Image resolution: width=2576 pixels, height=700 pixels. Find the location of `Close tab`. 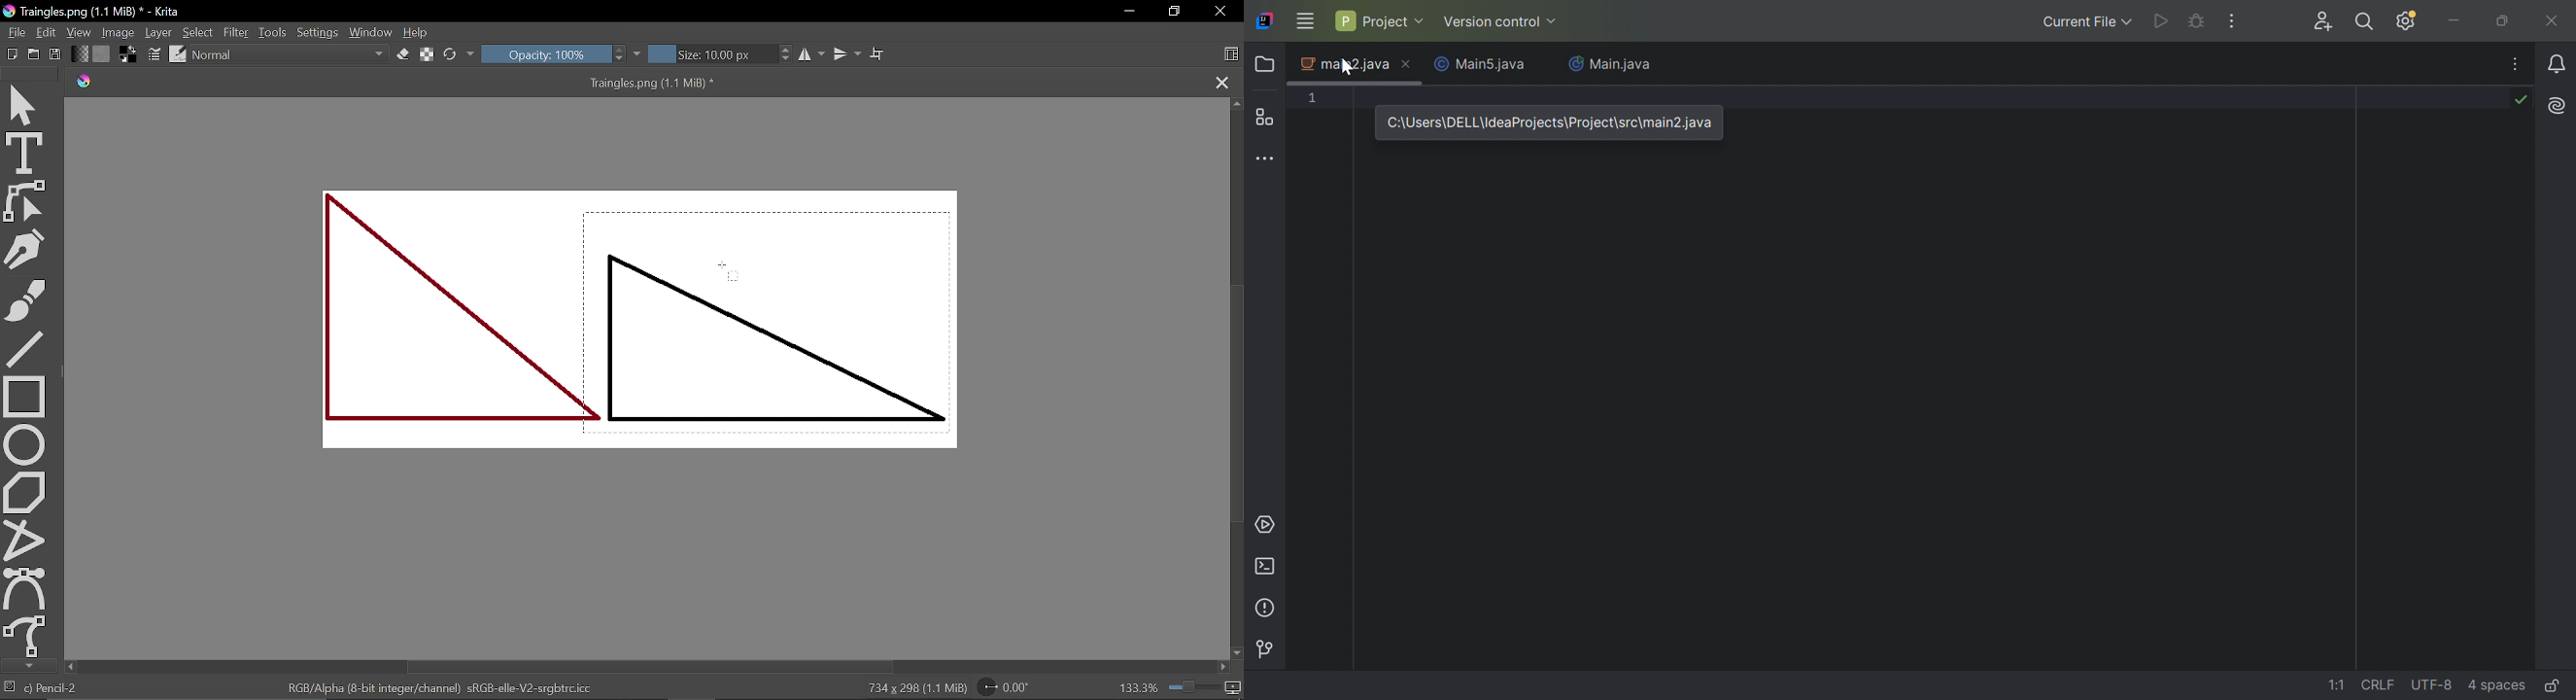

Close tab is located at coordinates (1221, 84).